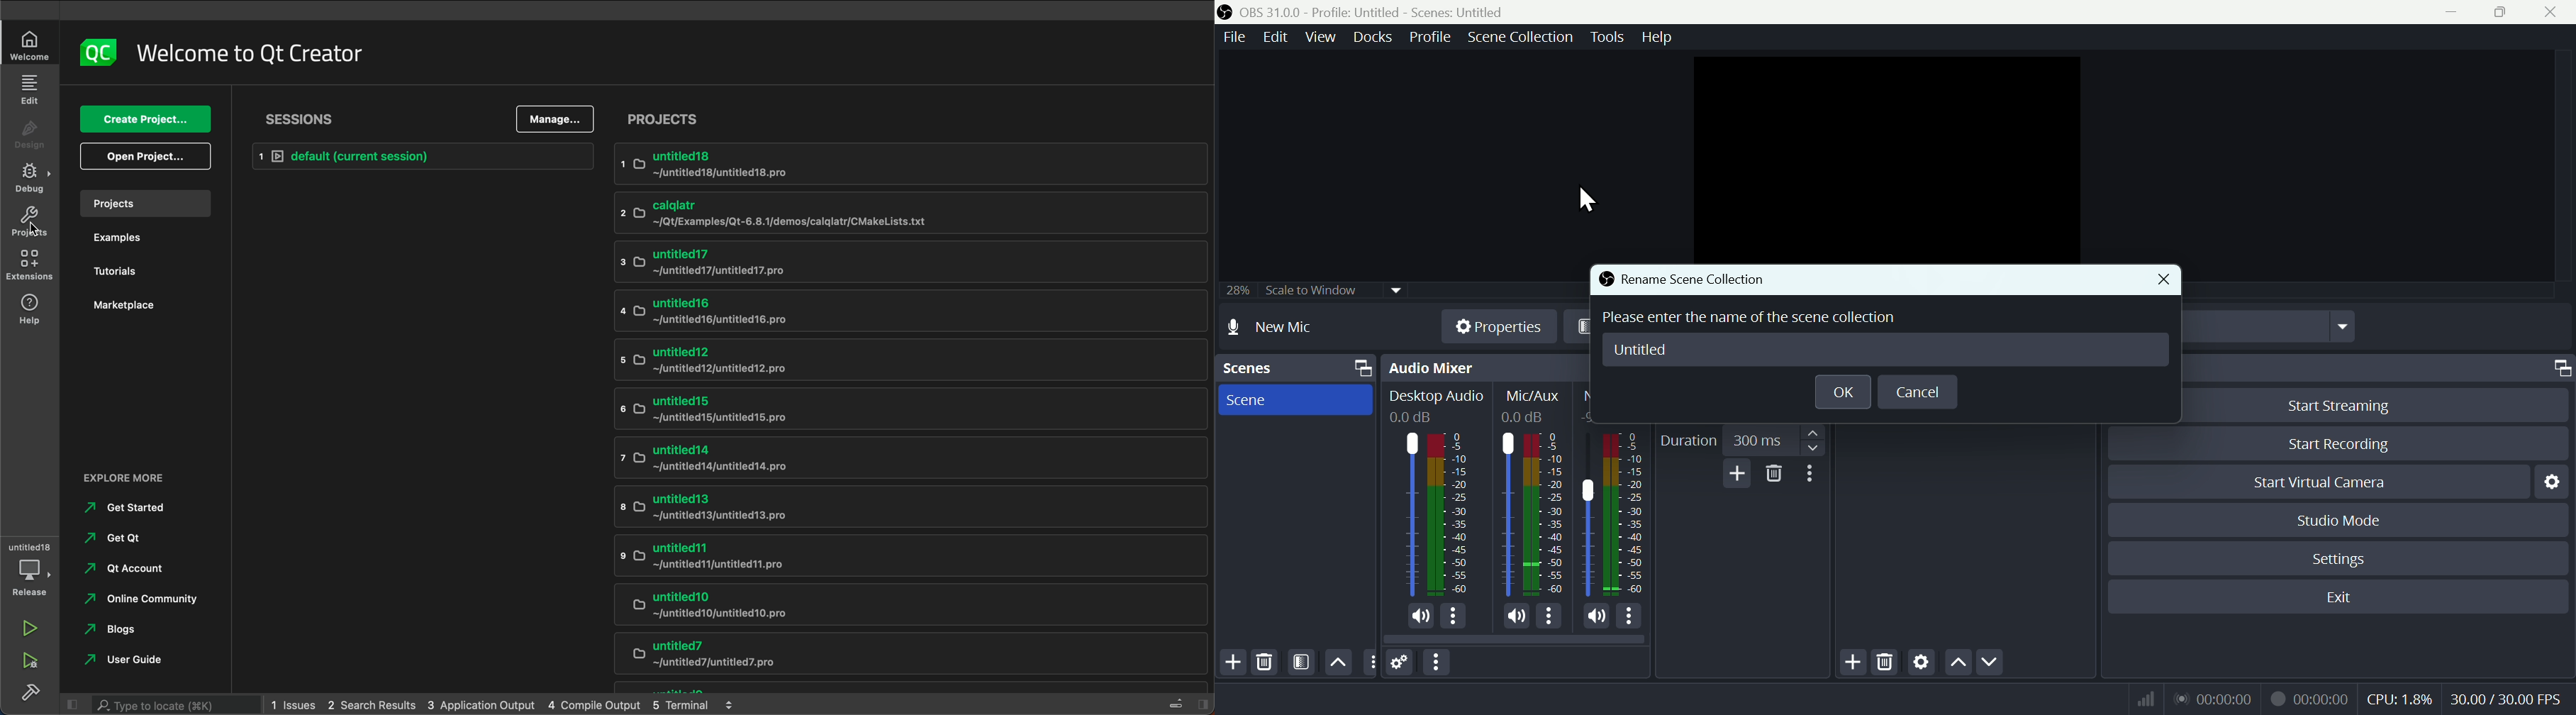  Describe the element at coordinates (138, 537) in the screenshot. I see `get qt` at that location.